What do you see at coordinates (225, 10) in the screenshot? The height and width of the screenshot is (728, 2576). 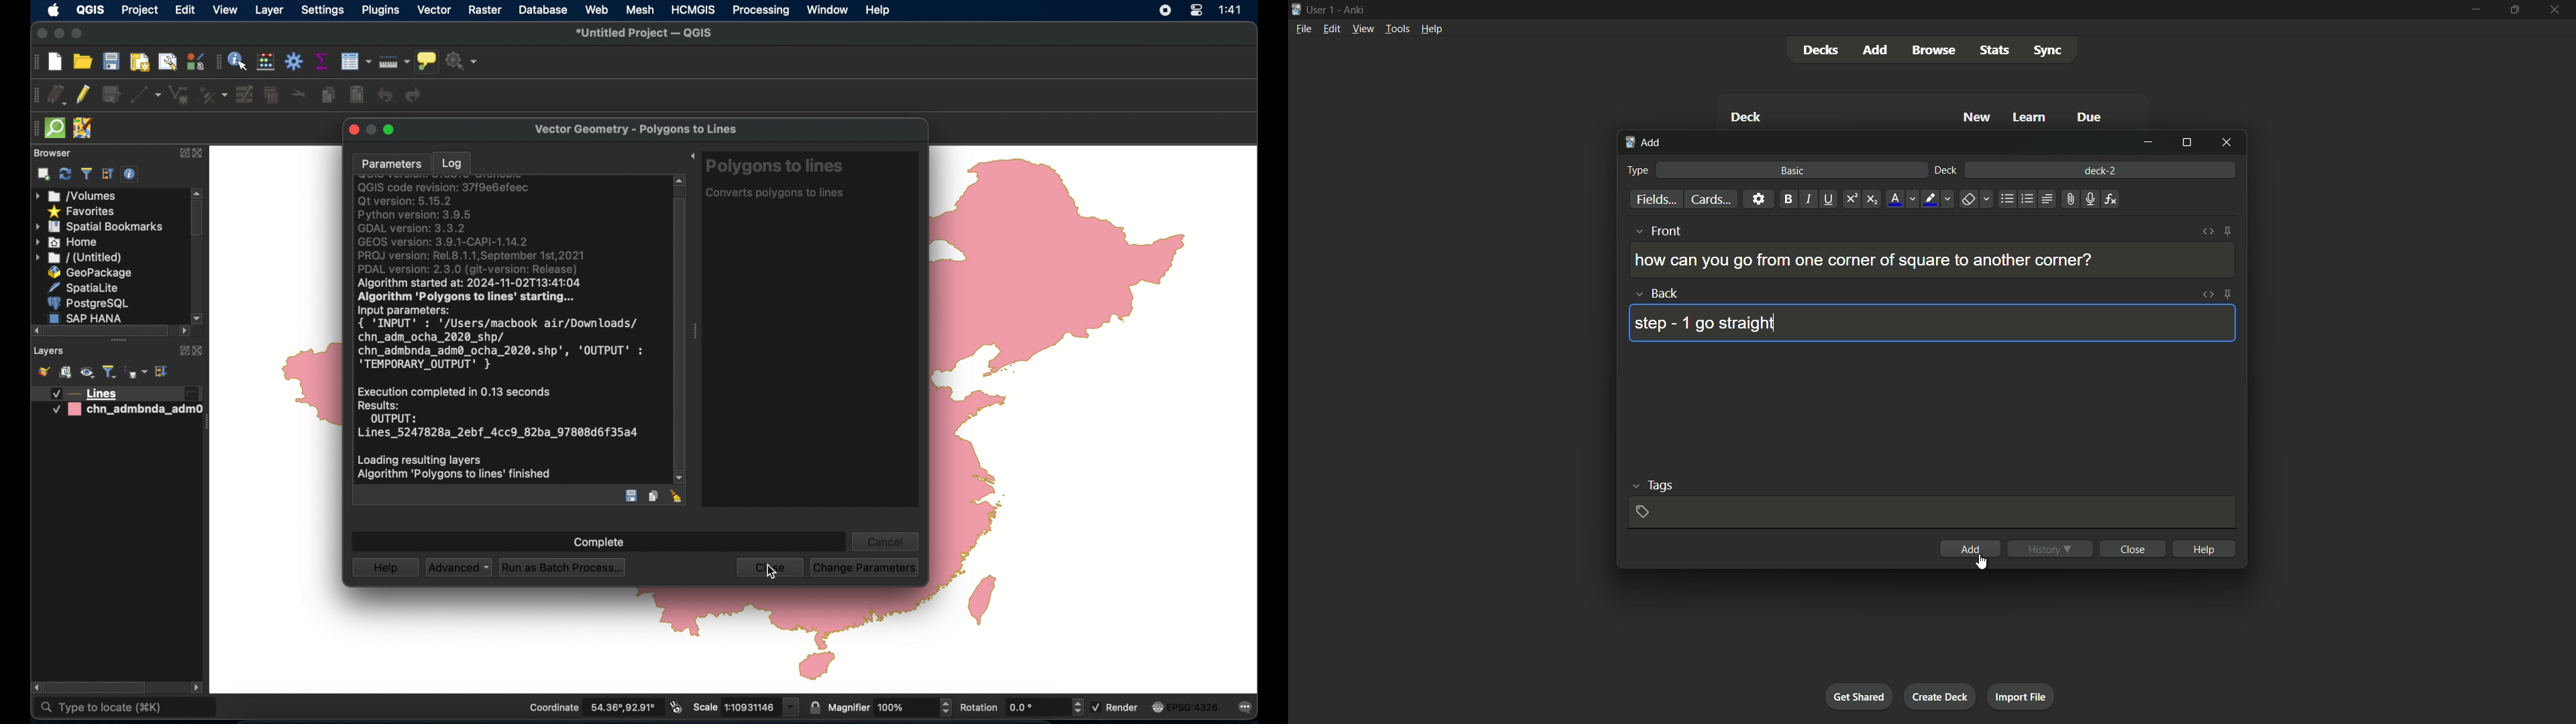 I see `view` at bounding box center [225, 10].